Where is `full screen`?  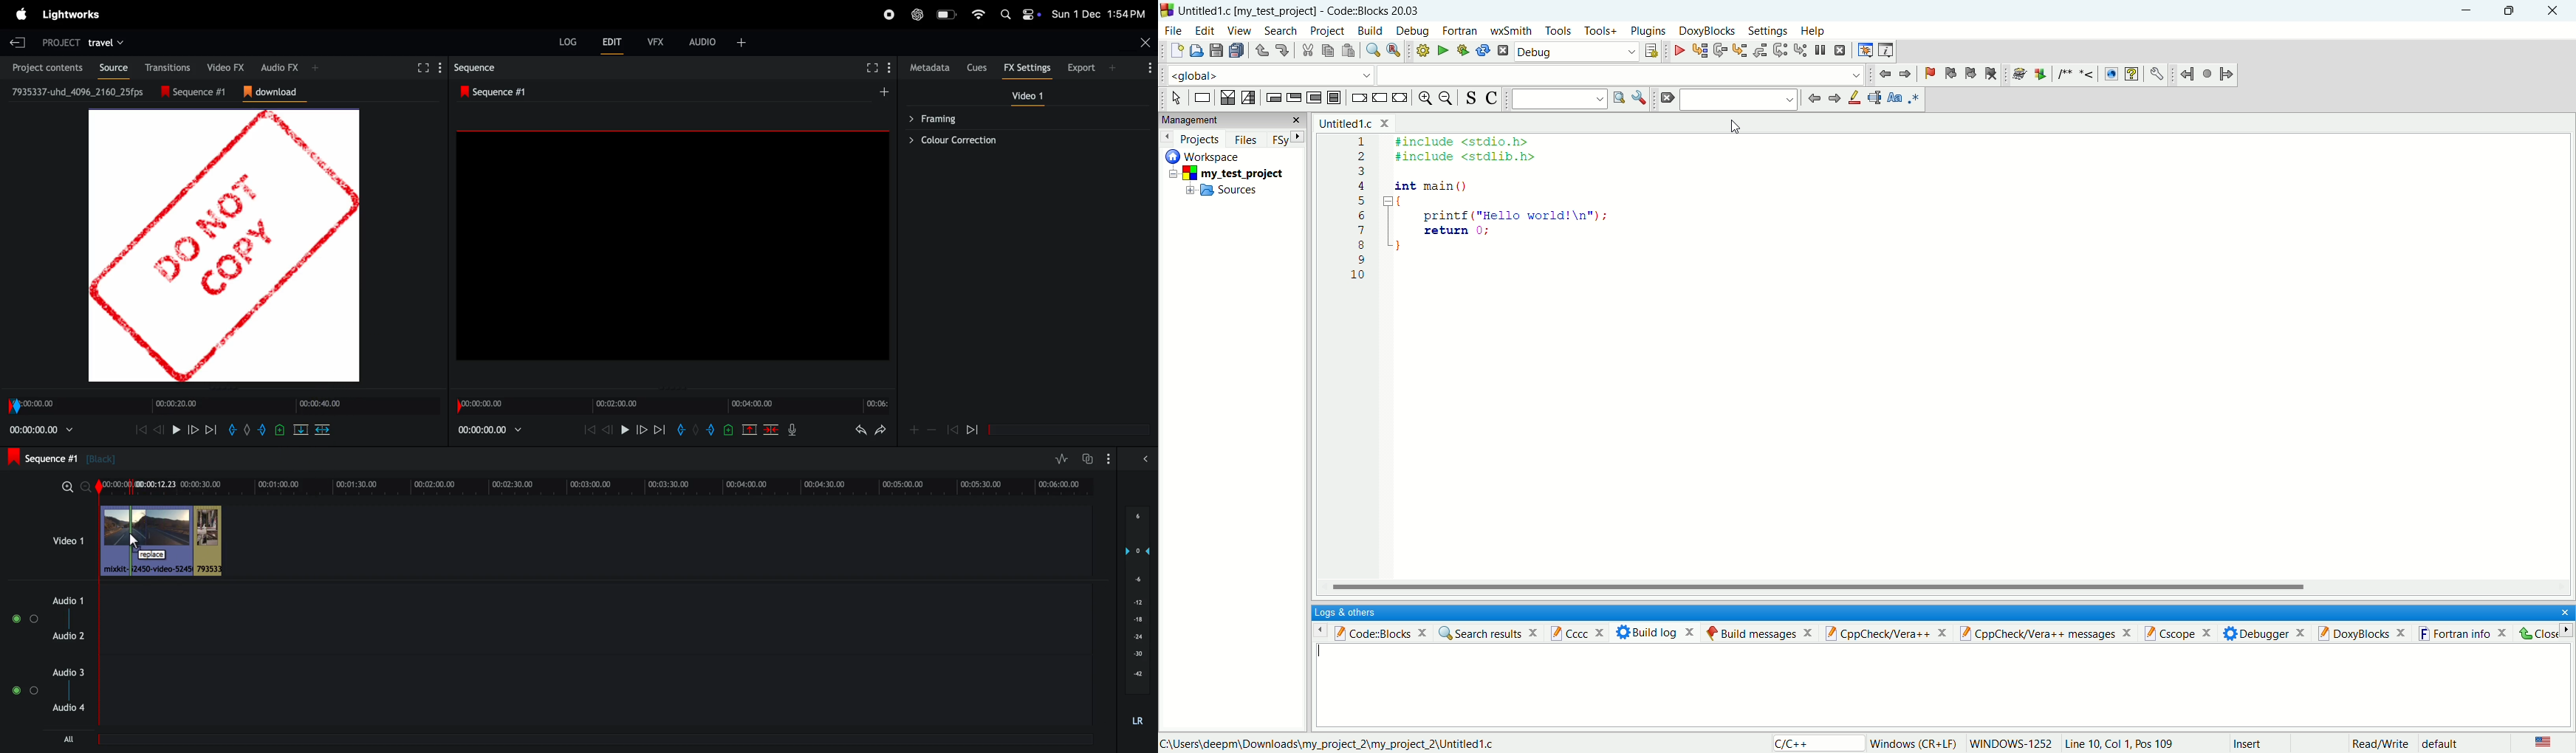 full screen is located at coordinates (422, 68).